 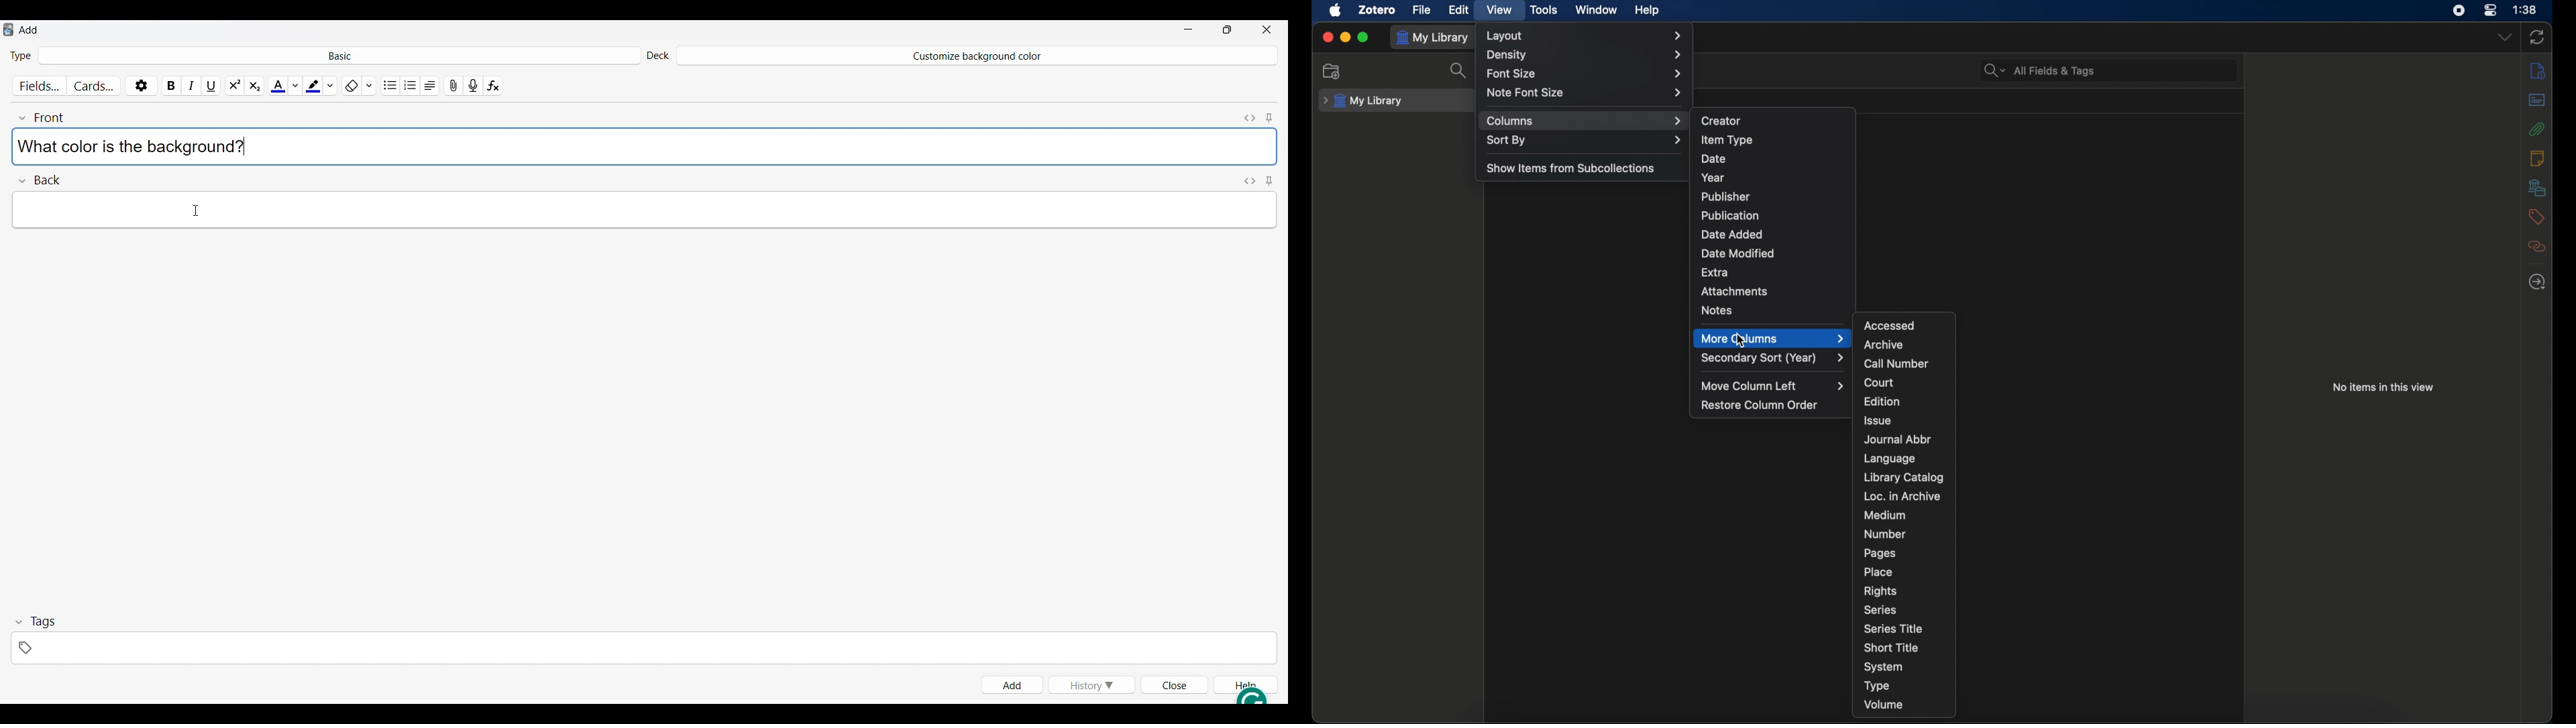 What do you see at coordinates (213, 83) in the screenshot?
I see `Underline ` at bounding box center [213, 83].